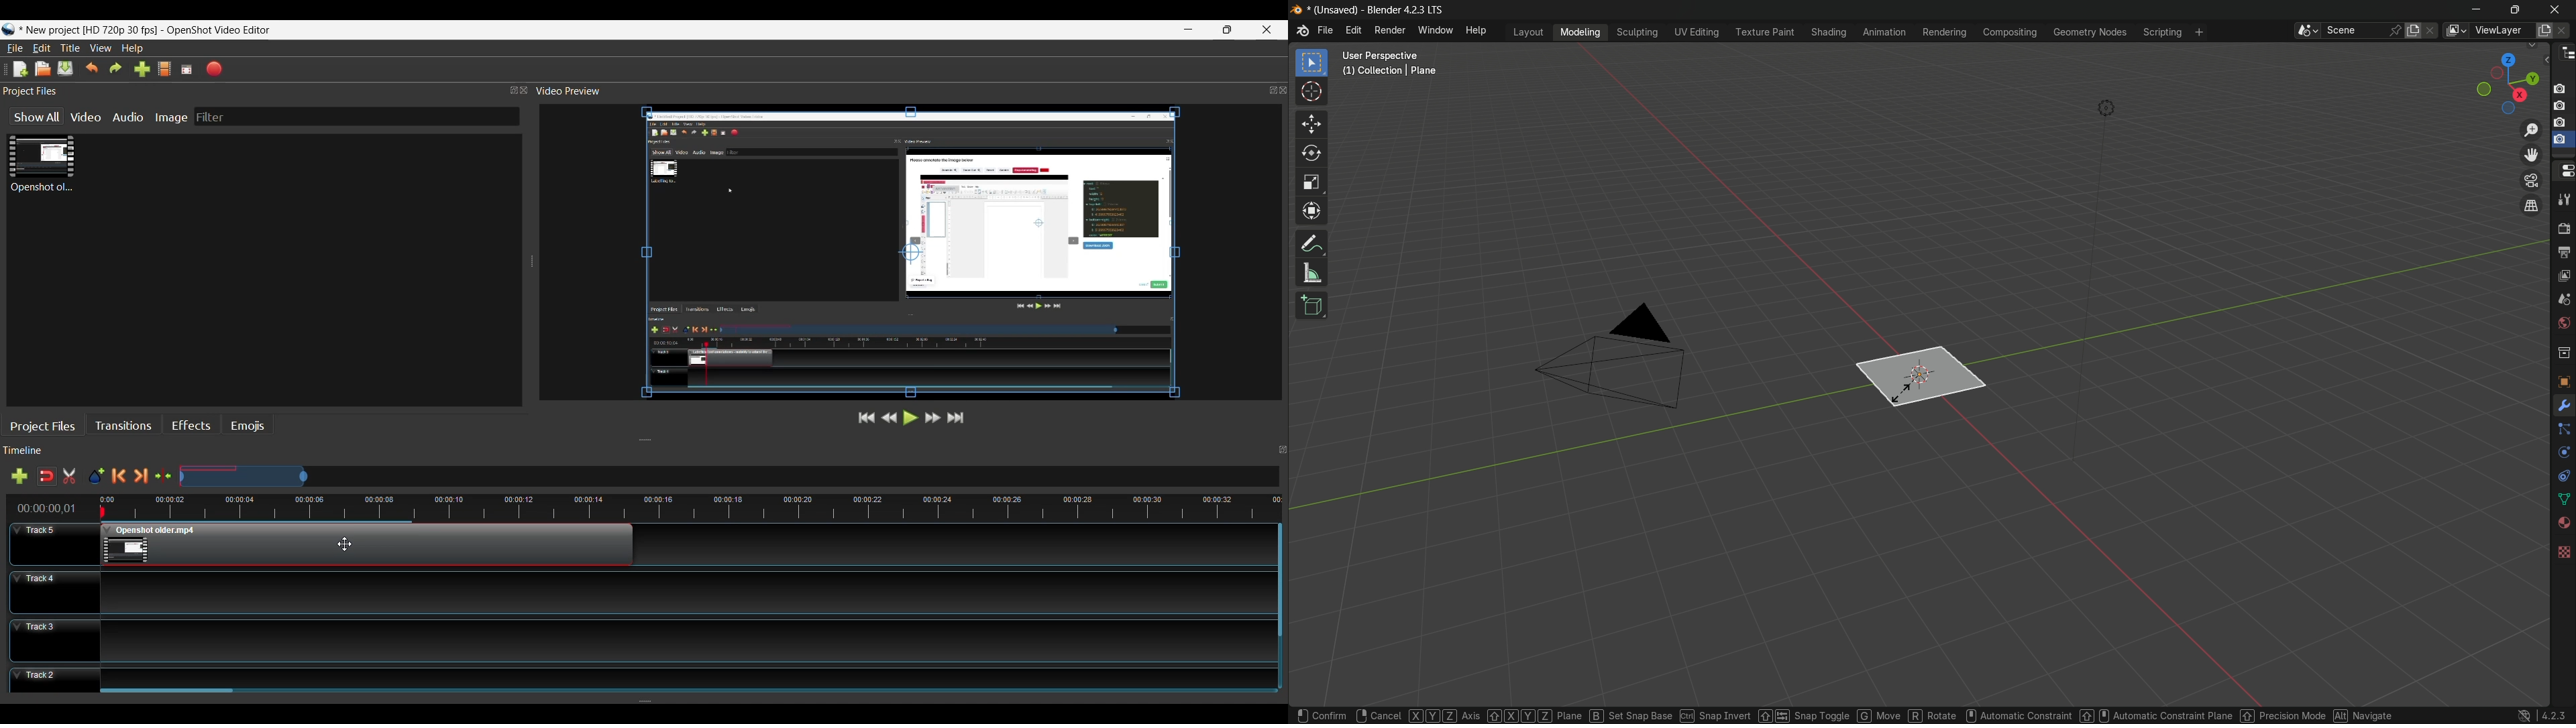 Image resolution: width=2576 pixels, height=728 pixels. What do you see at coordinates (1578, 713) in the screenshot?
I see `plane B` at bounding box center [1578, 713].